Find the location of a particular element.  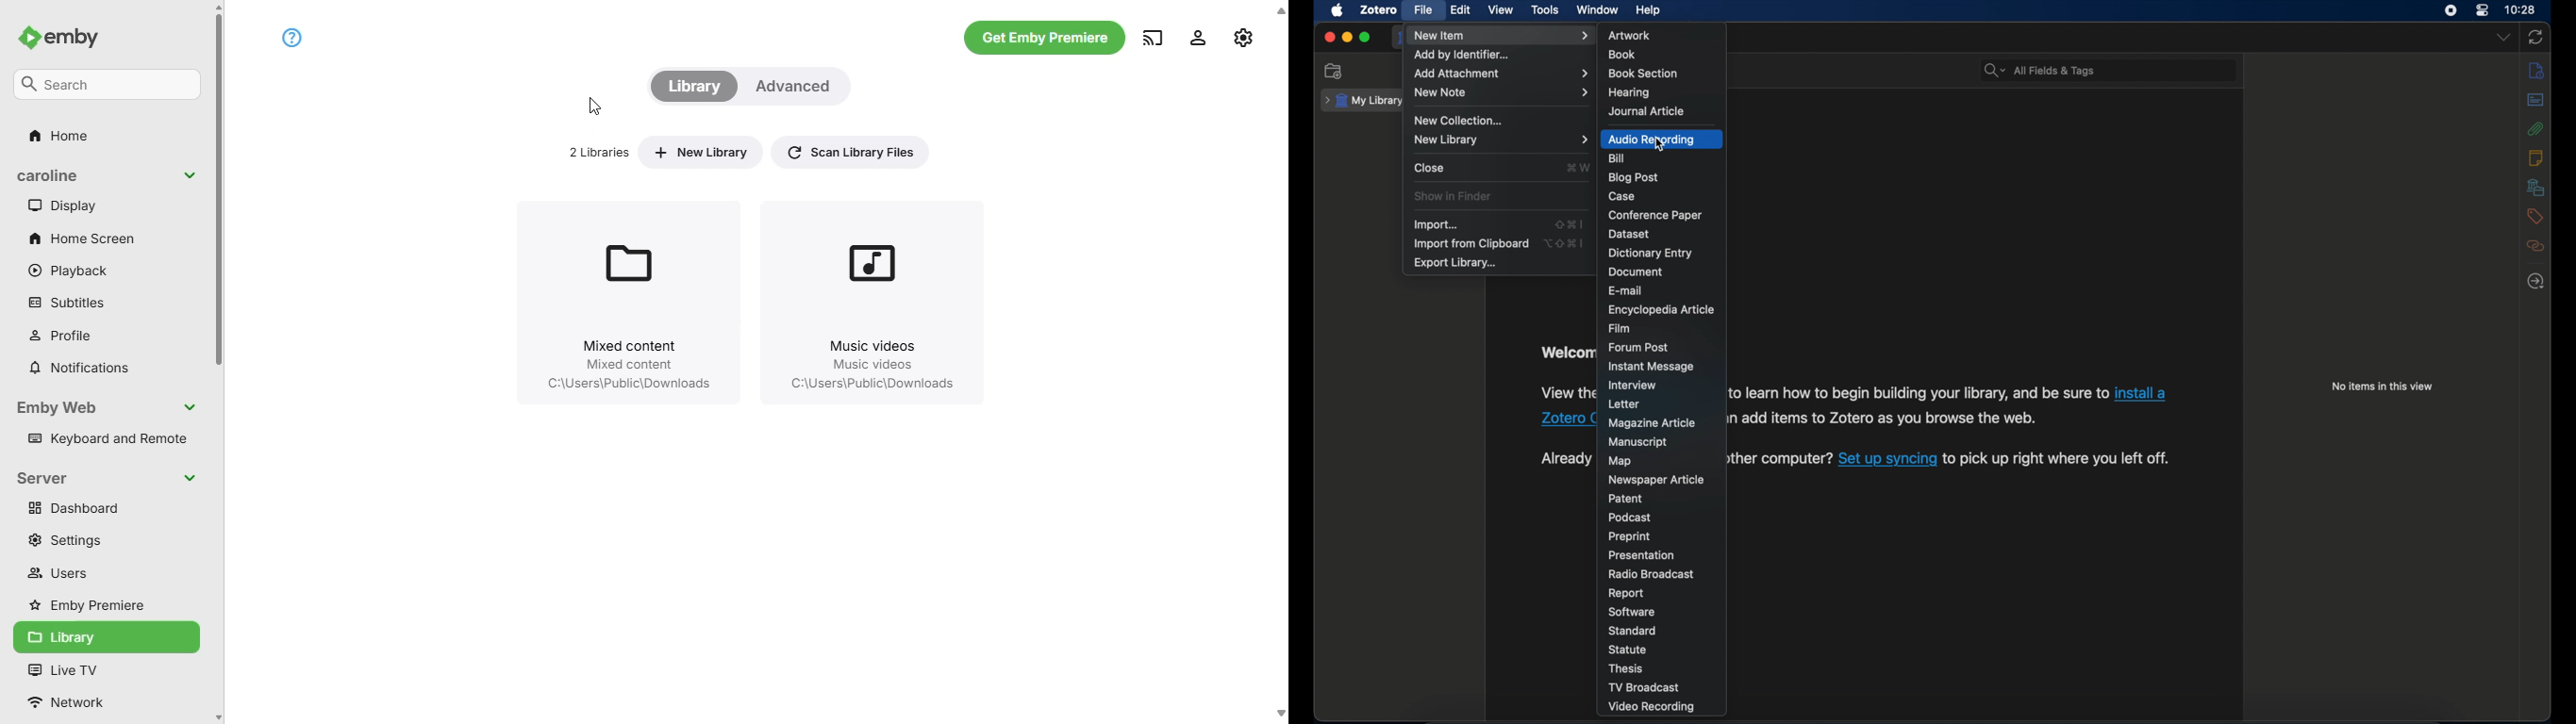

report is located at coordinates (1626, 594).